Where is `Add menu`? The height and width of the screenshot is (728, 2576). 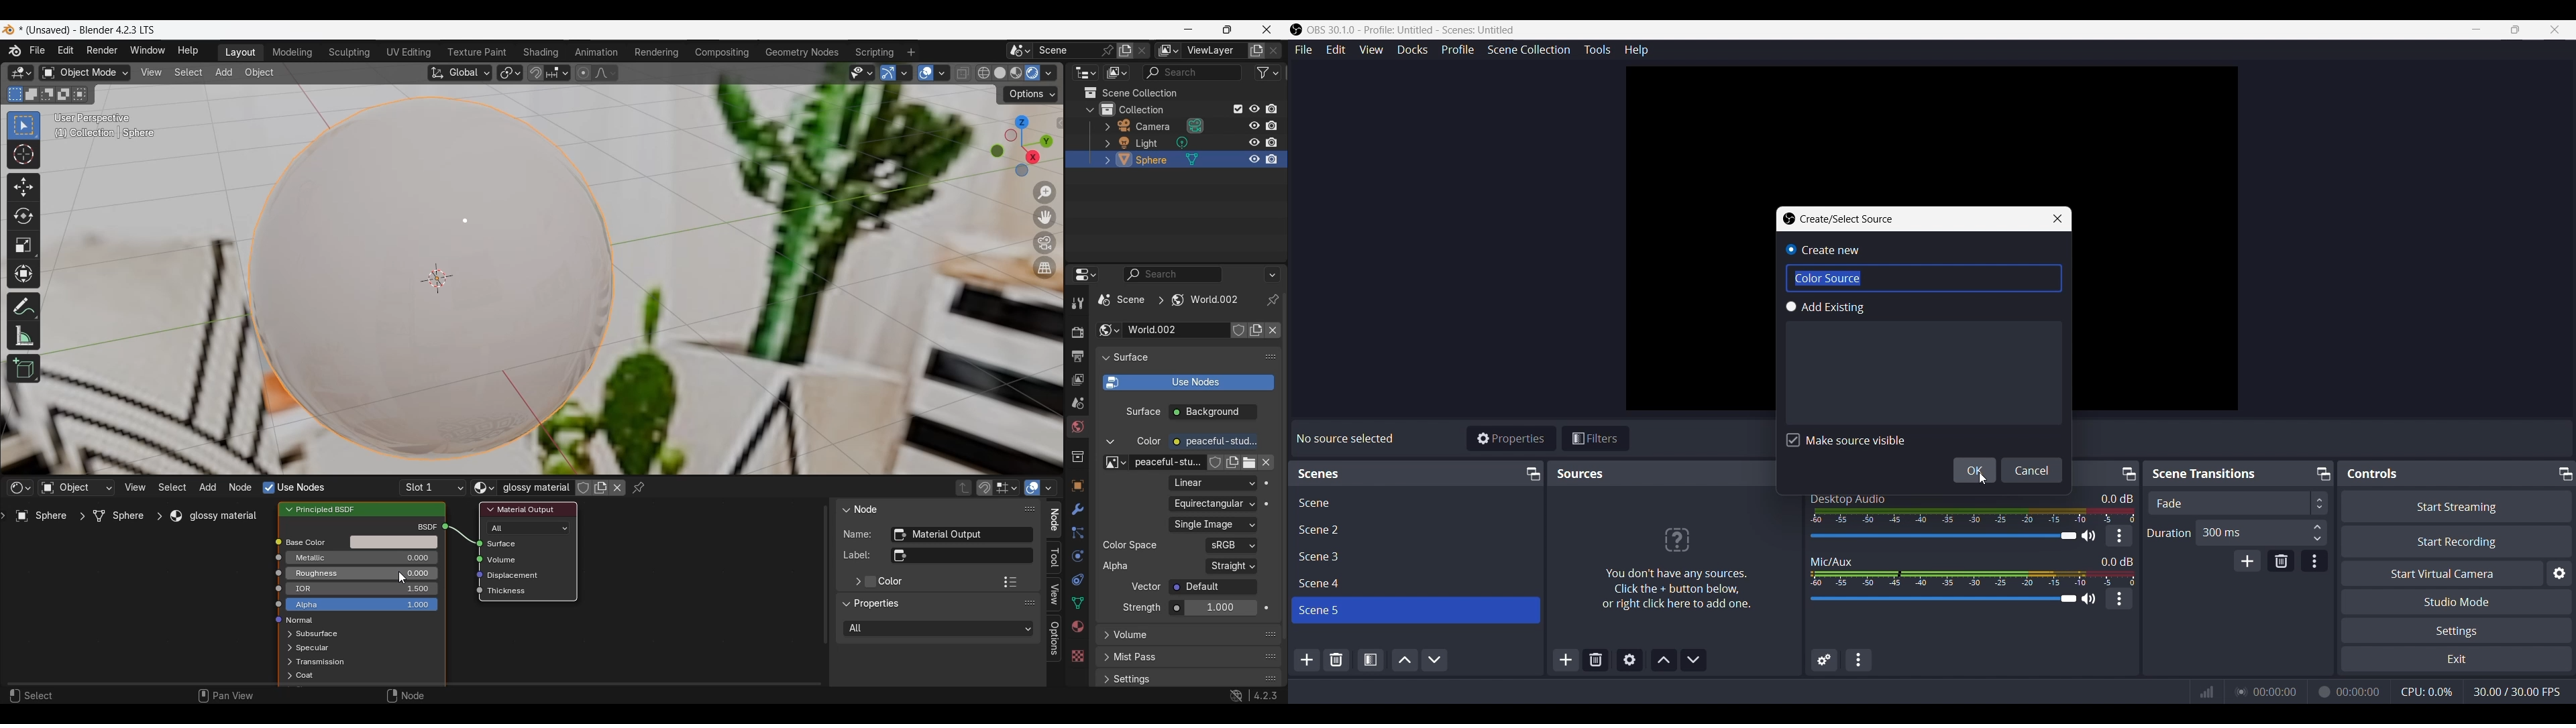 Add menu is located at coordinates (225, 73).